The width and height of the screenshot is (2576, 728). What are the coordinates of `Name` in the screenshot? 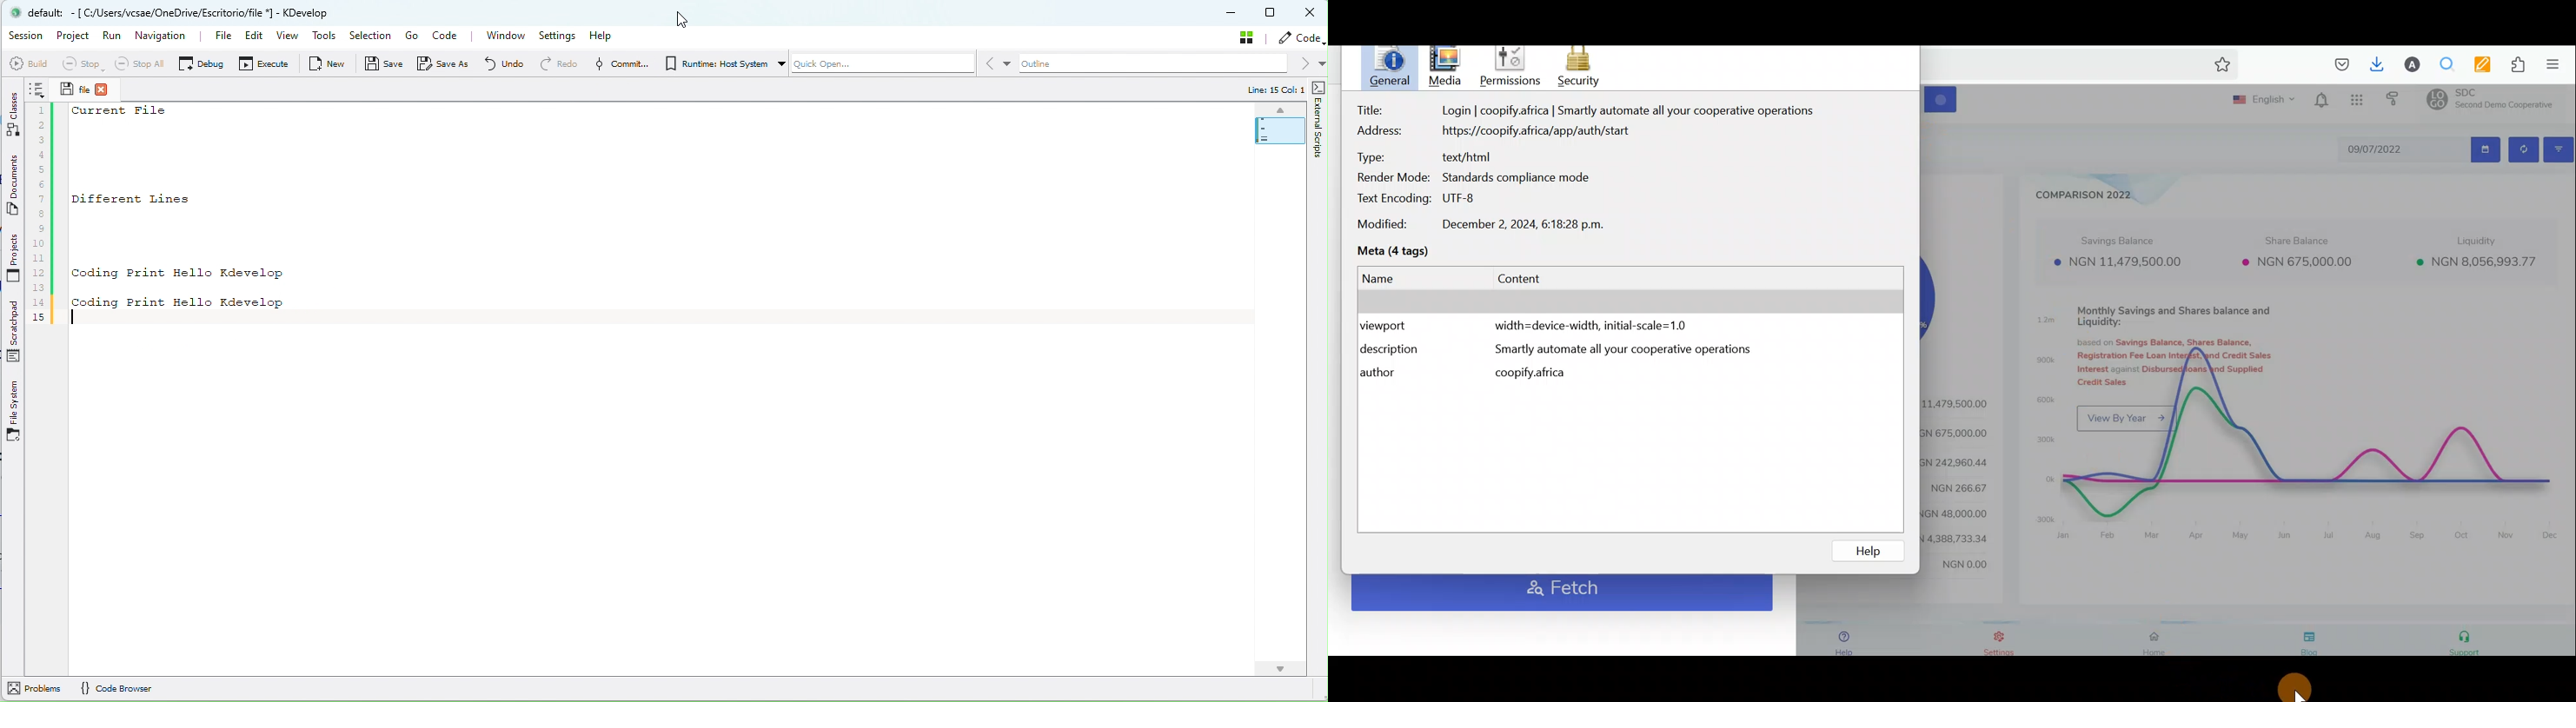 It's located at (1396, 277).